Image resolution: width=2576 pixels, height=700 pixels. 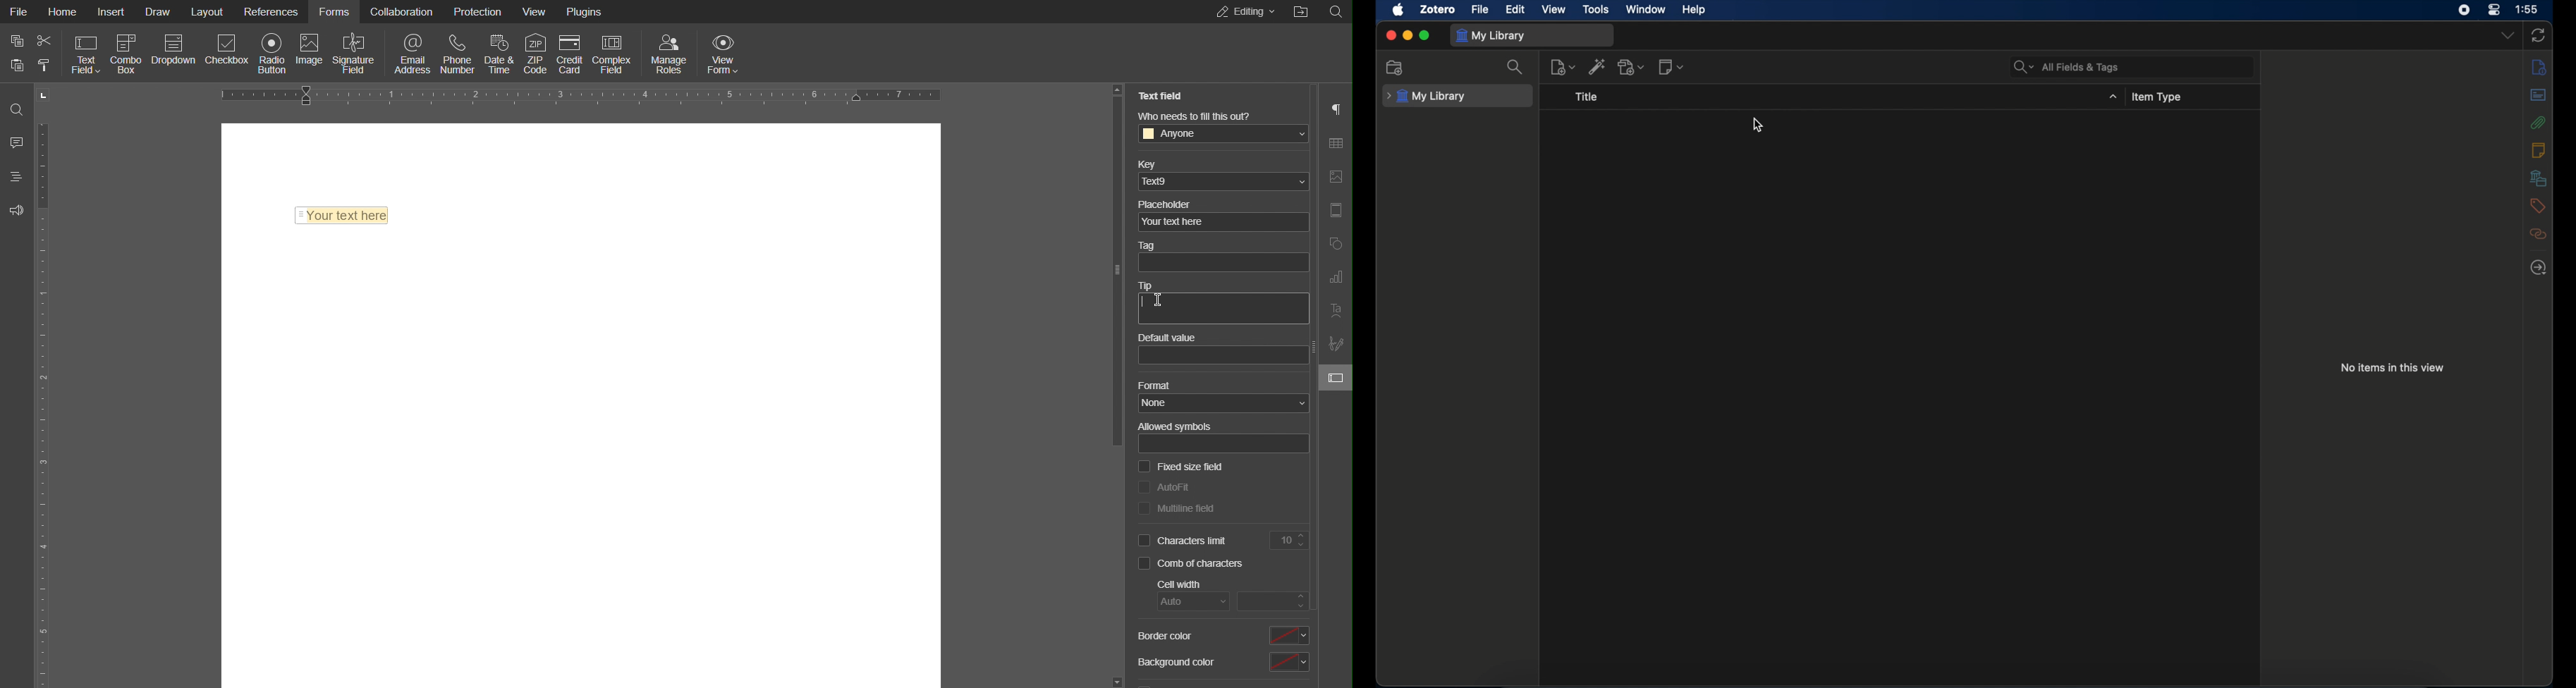 I want to click on checkbox, so click(x=1147, y=465).